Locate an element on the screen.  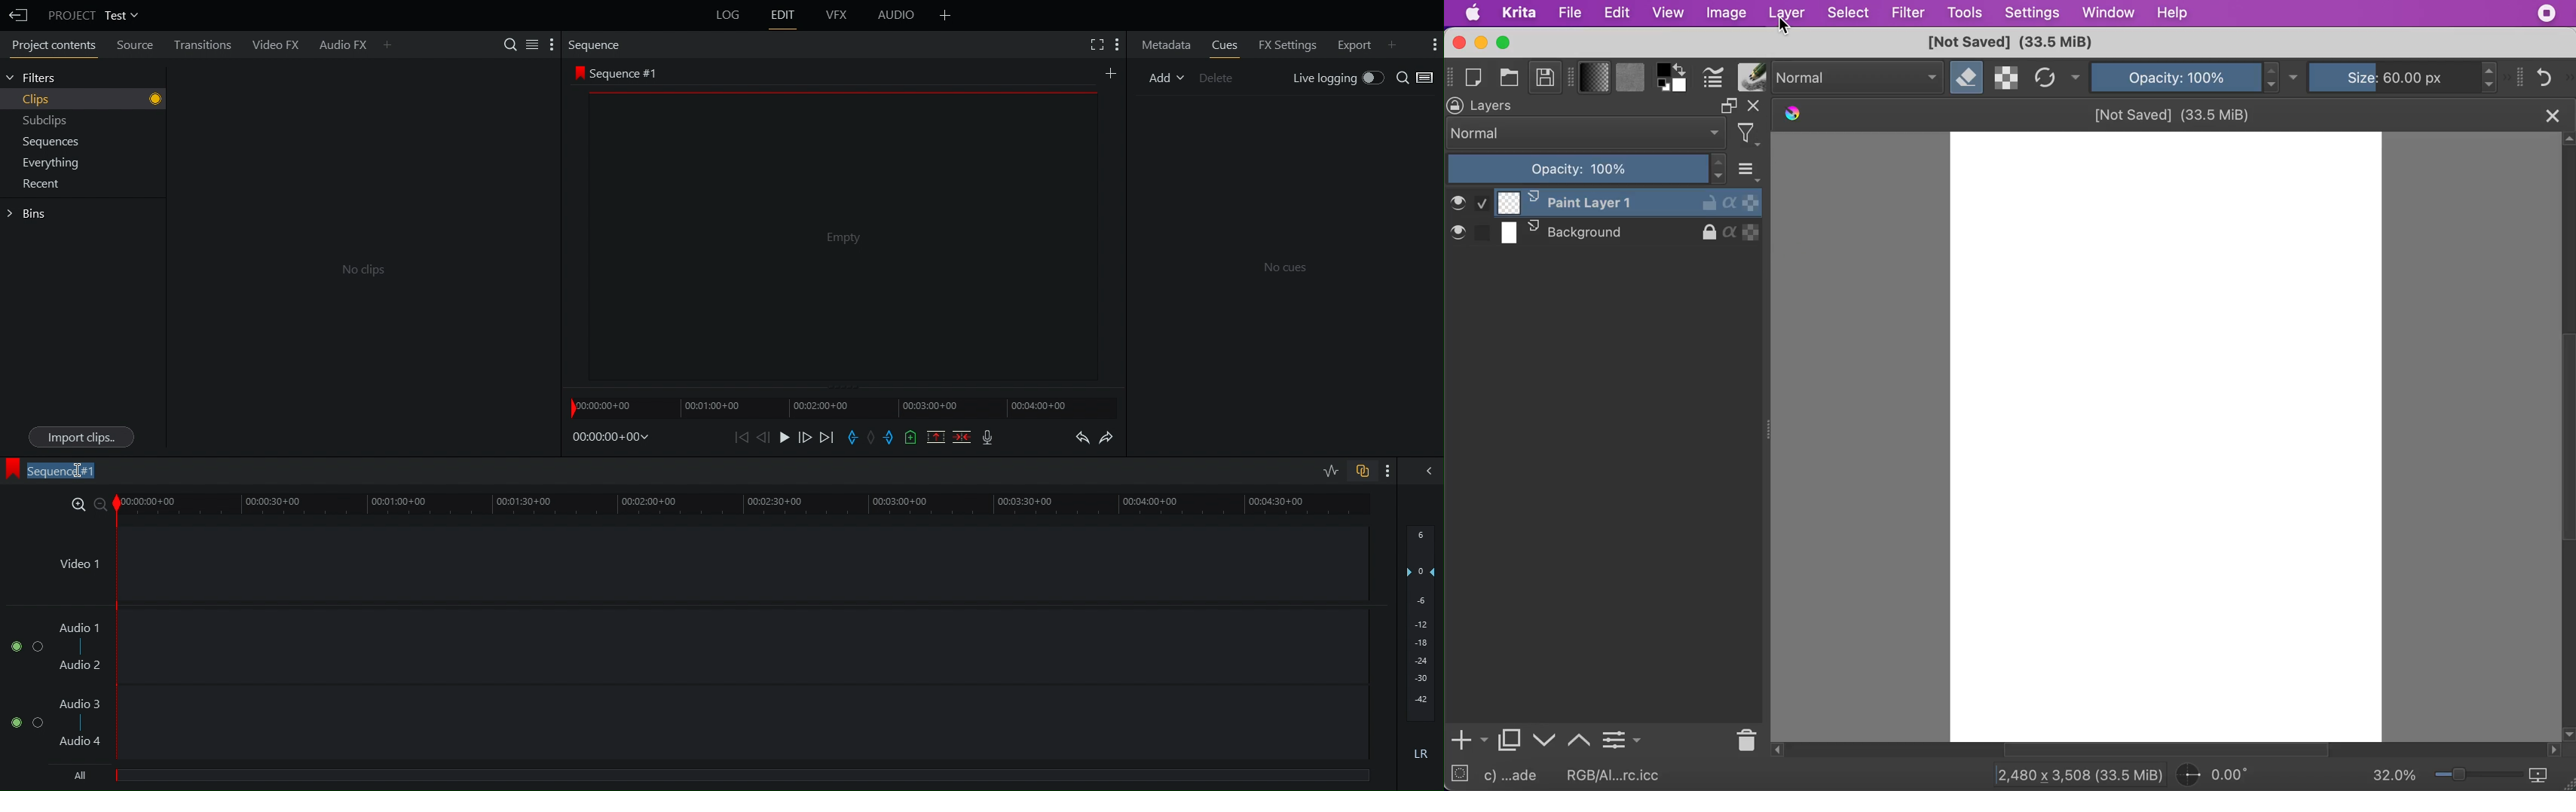
Log is located at coordinates (727, 18).